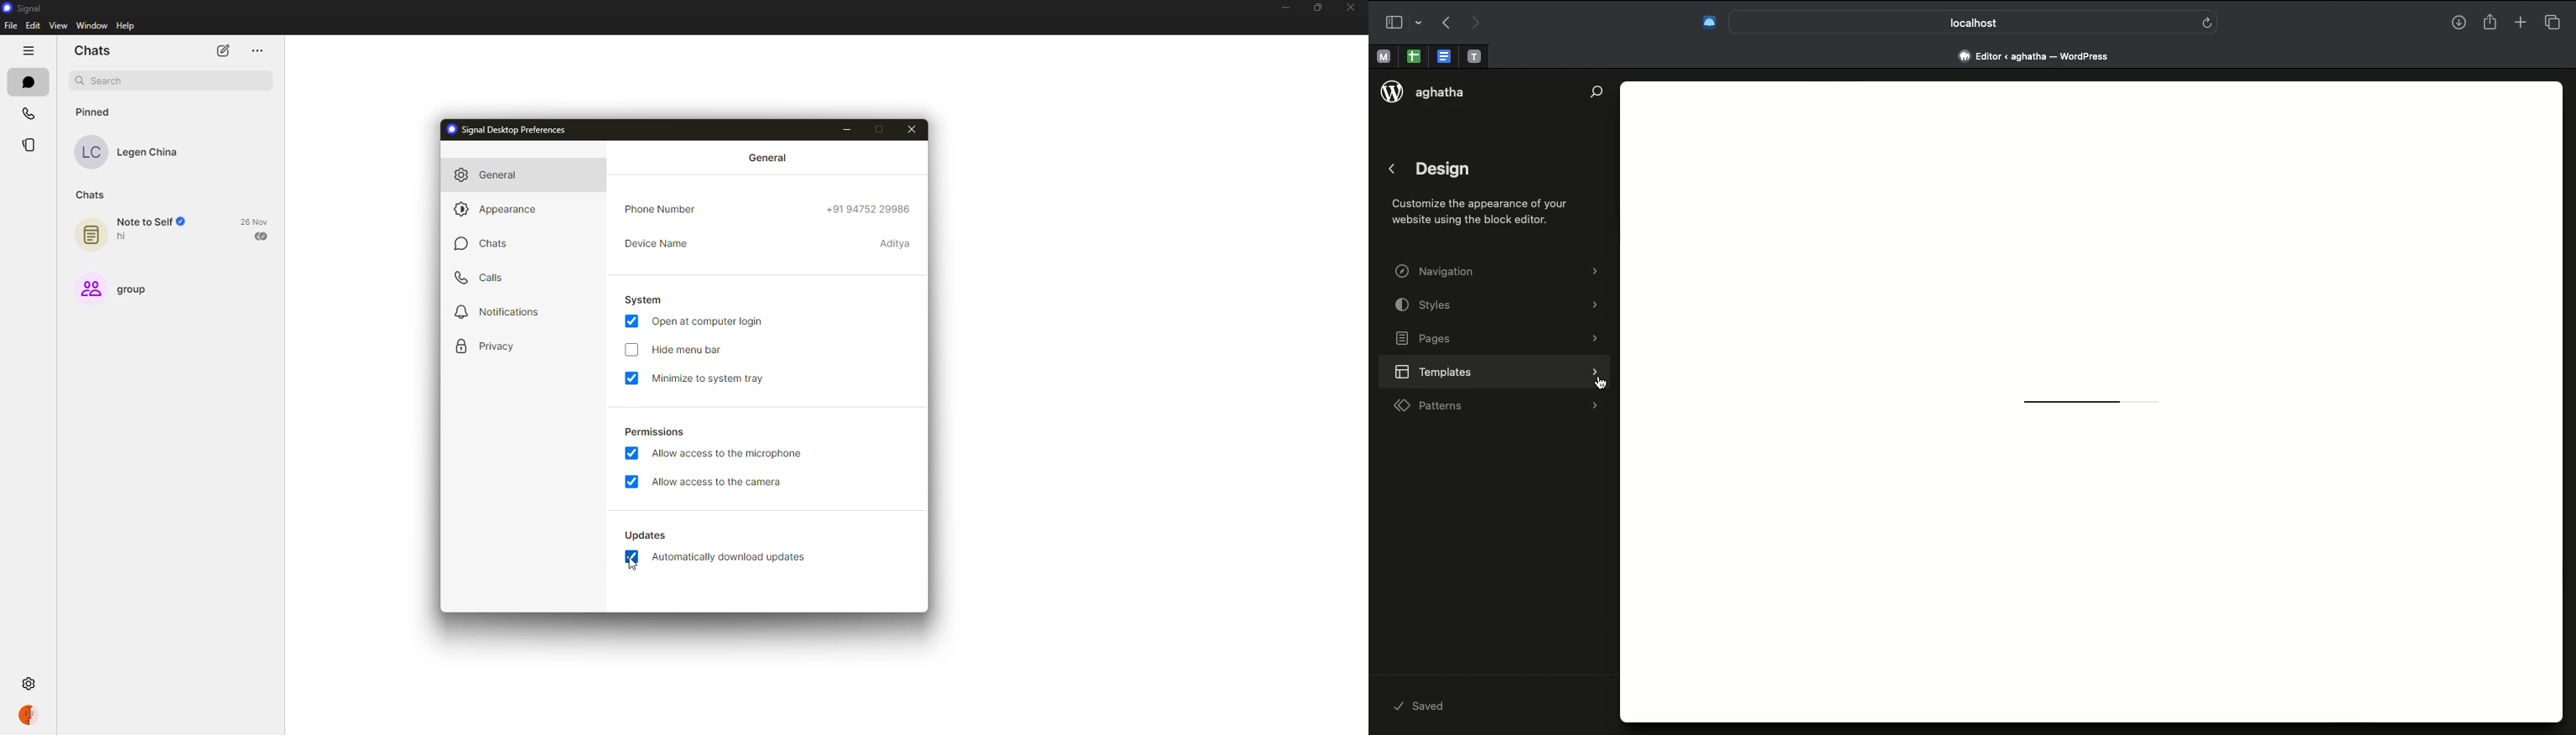 The image size is (2576, 756). Describe the element at coordinates (1315, 9) in the screenshot. I see `maximize` at that location.